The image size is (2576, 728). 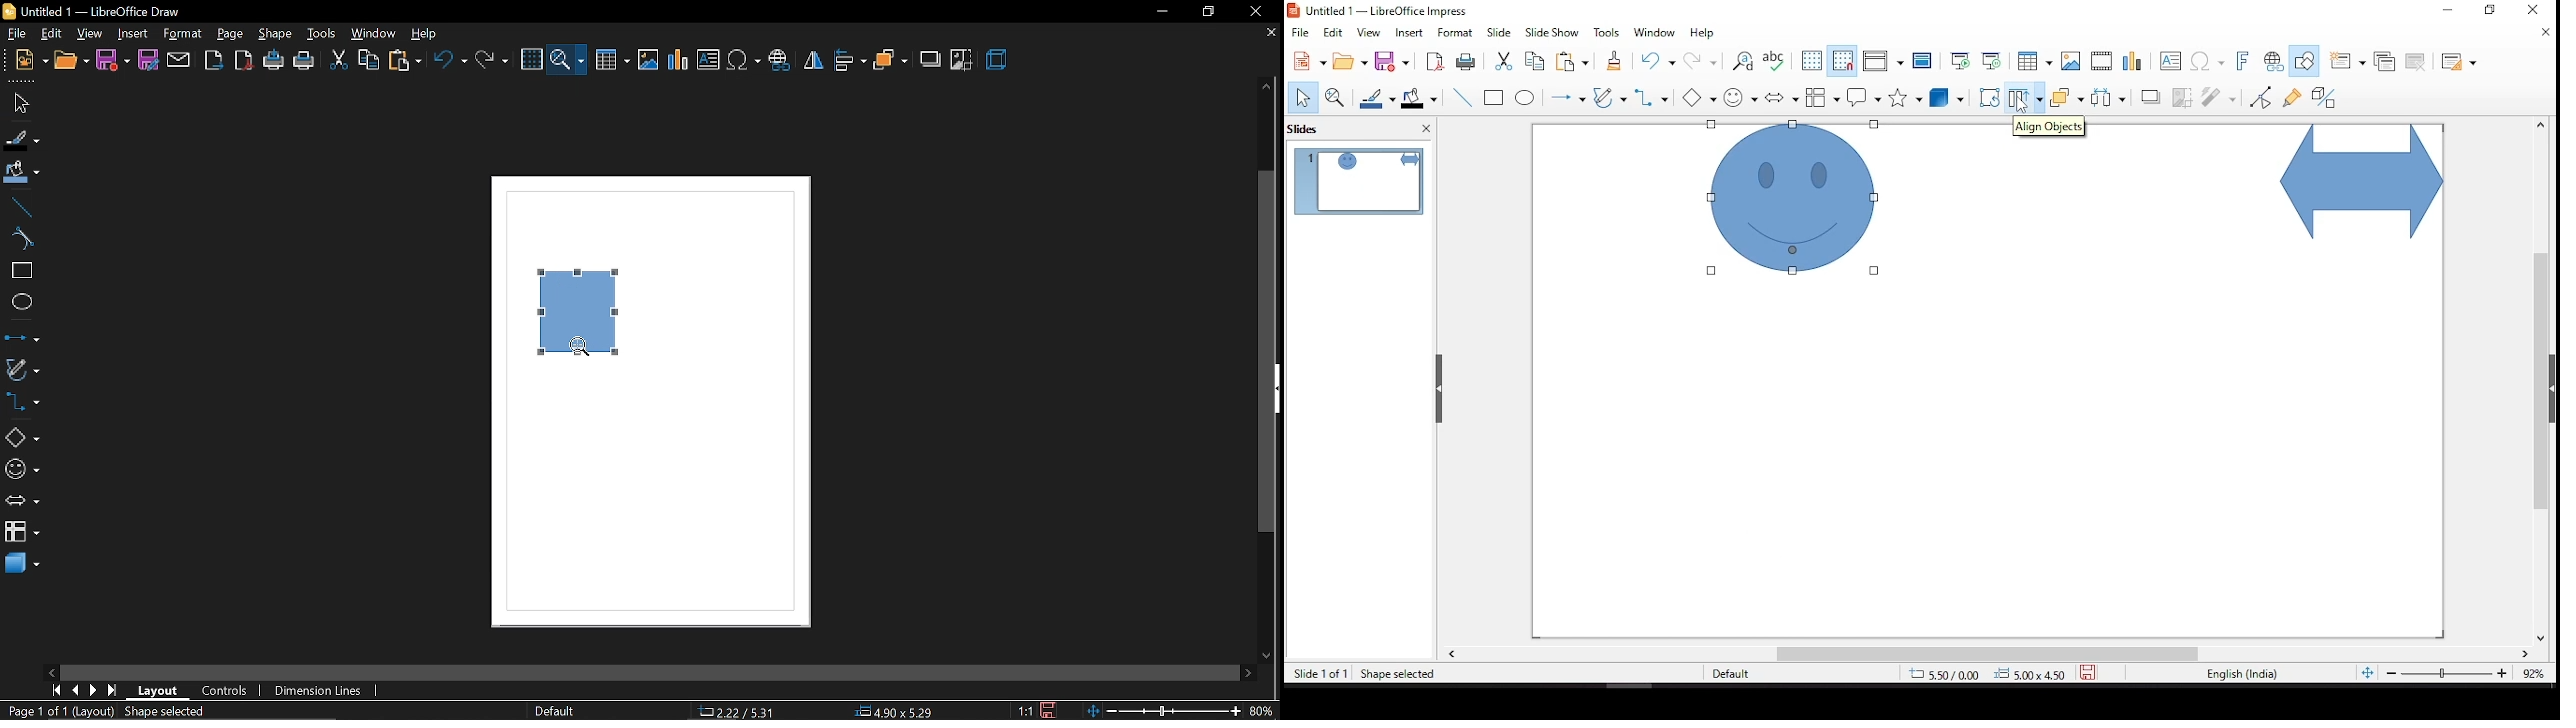 I want to click on Align Objects, so click(x=2050, y=128).